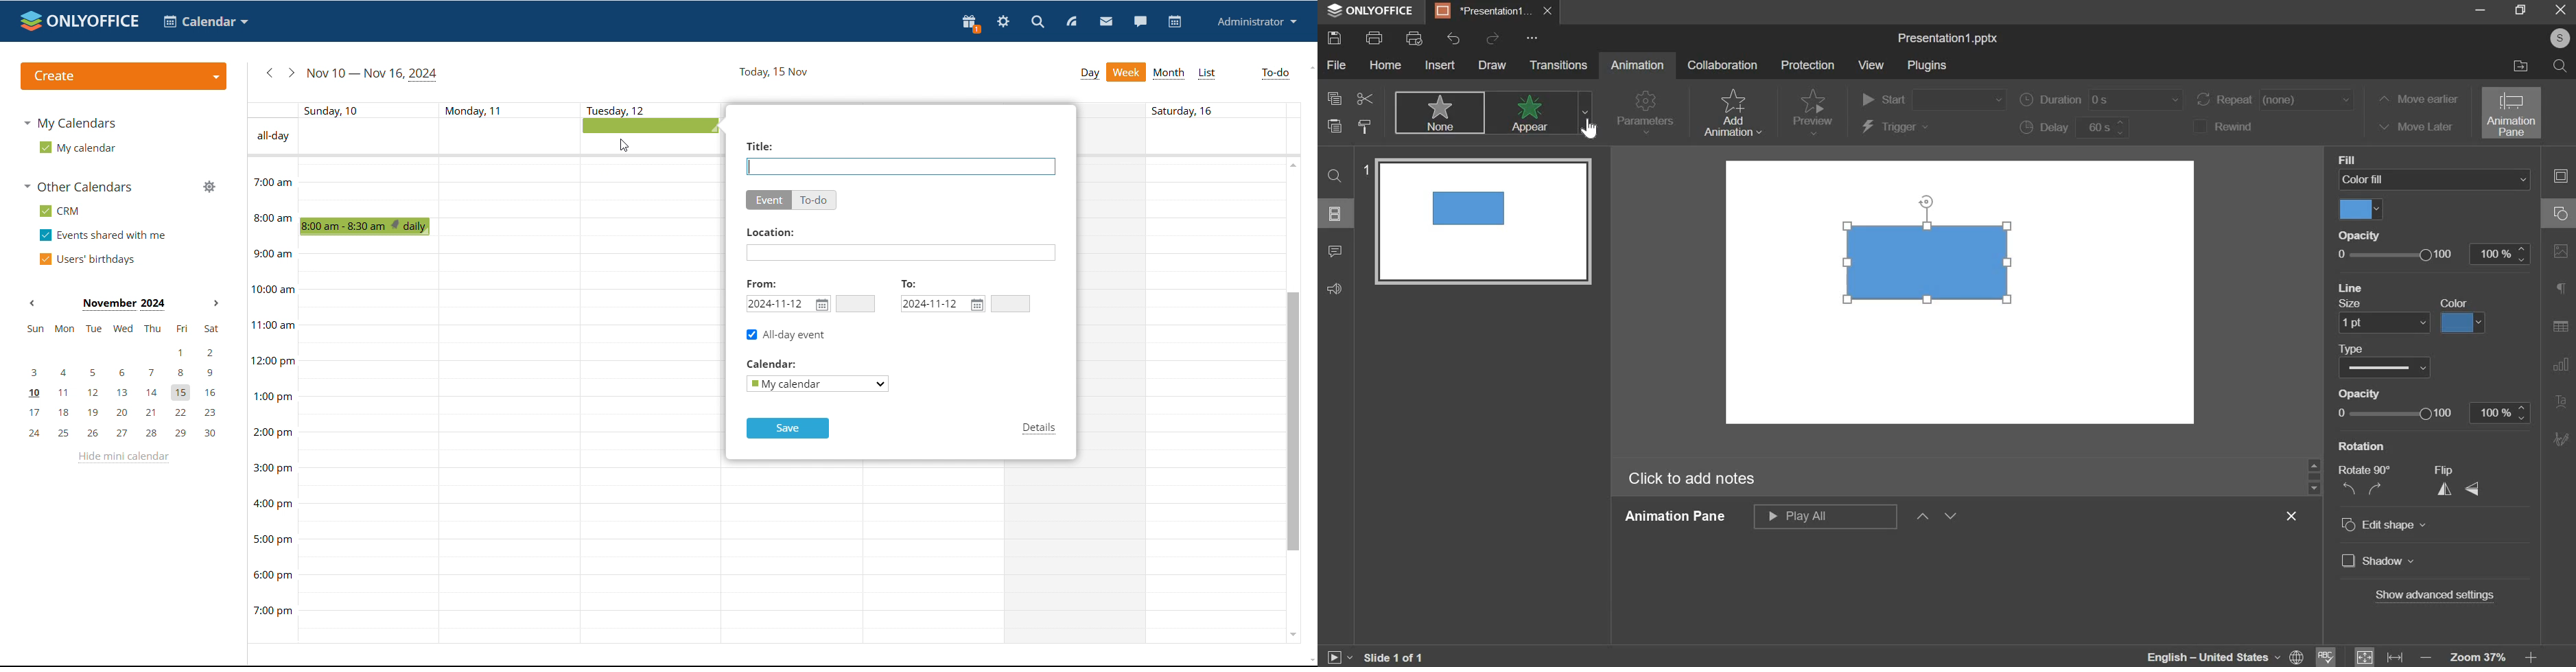  What do you see at coordinates (1173, 22) in the screenshot?
I see `calendar` at bounding box center [1173, 22].